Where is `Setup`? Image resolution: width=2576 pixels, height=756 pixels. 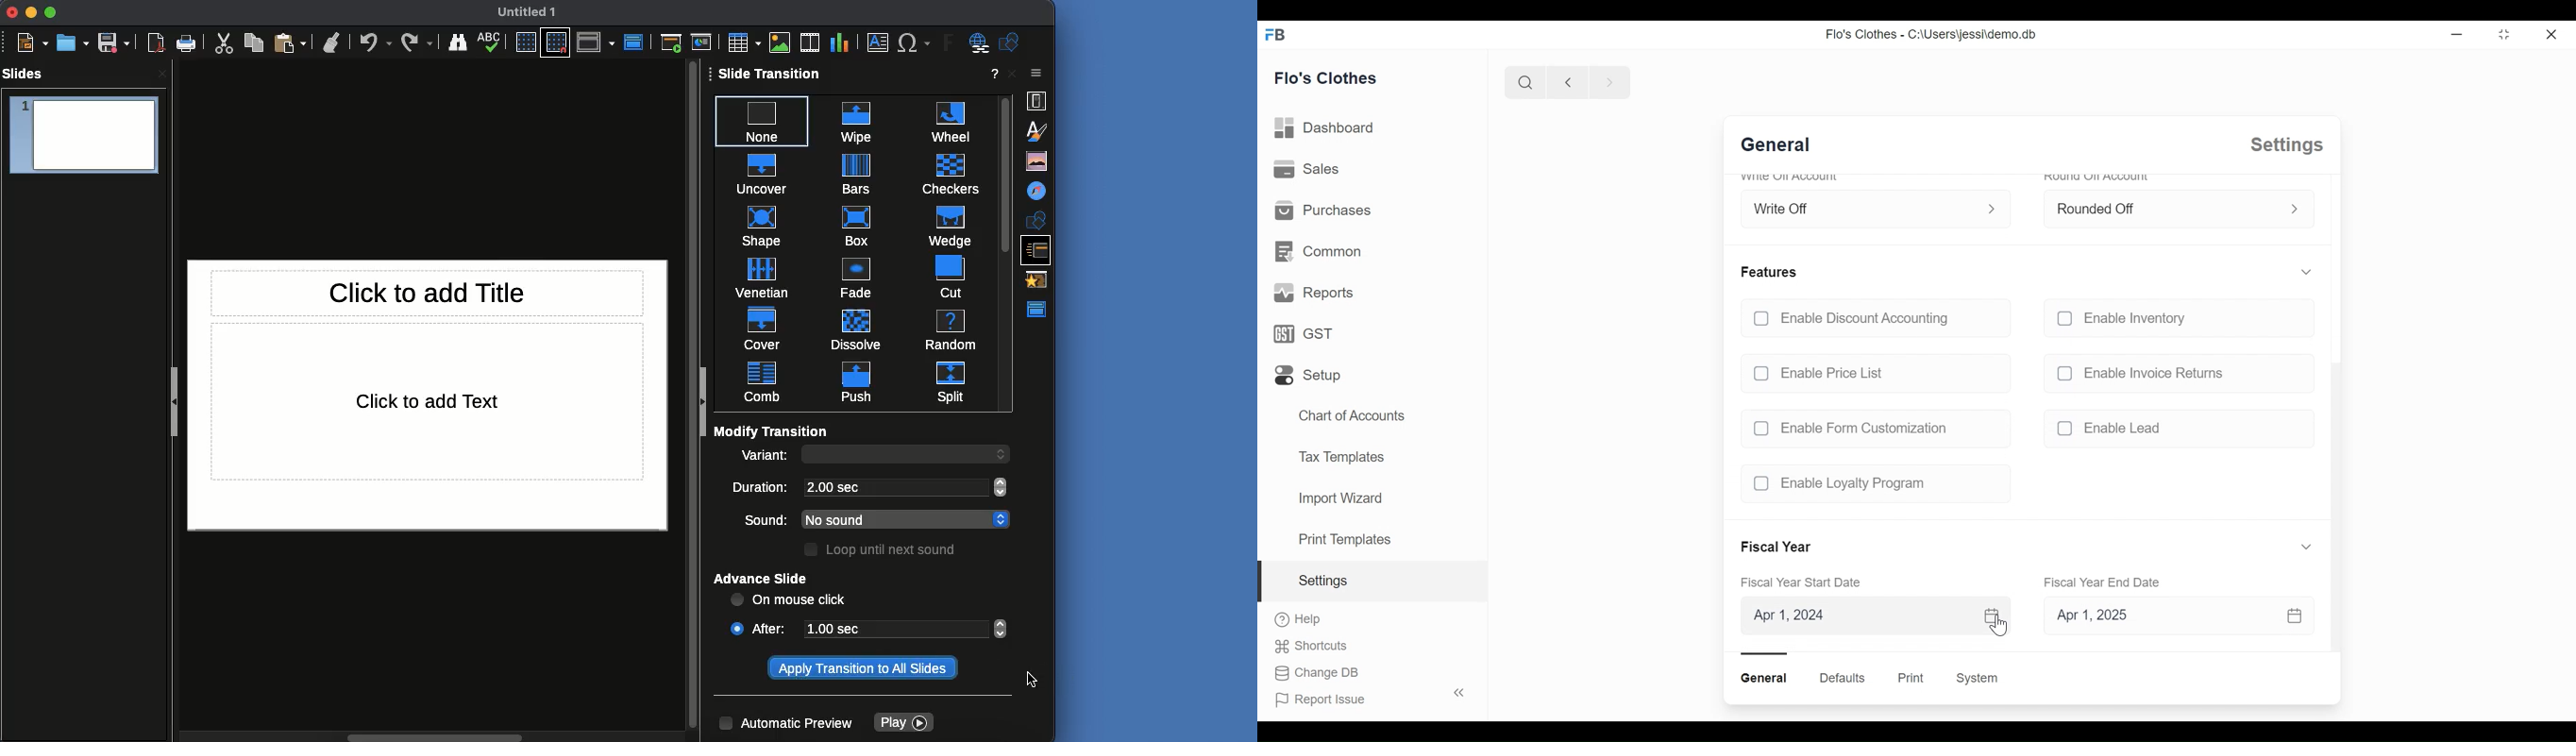
Setup is located at coordinates (1310, 375).